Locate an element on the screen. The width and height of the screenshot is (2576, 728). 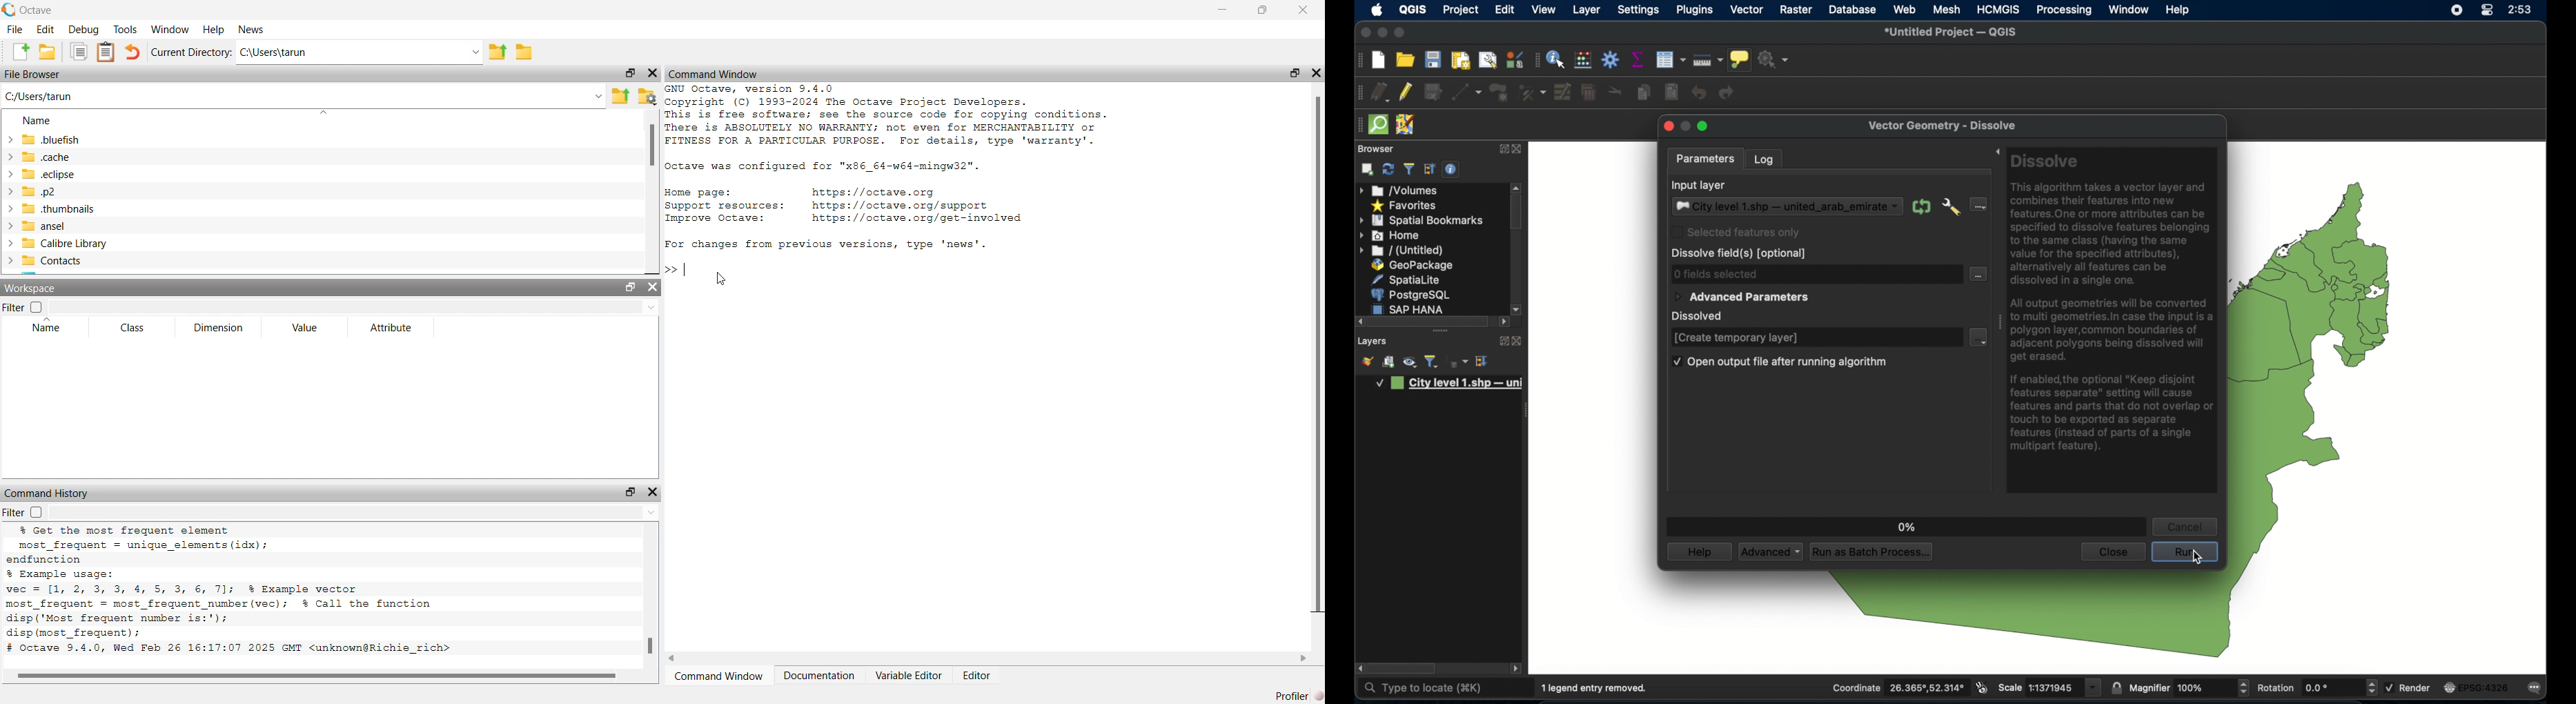
Variable Editor is located at coordinates (910, 676).